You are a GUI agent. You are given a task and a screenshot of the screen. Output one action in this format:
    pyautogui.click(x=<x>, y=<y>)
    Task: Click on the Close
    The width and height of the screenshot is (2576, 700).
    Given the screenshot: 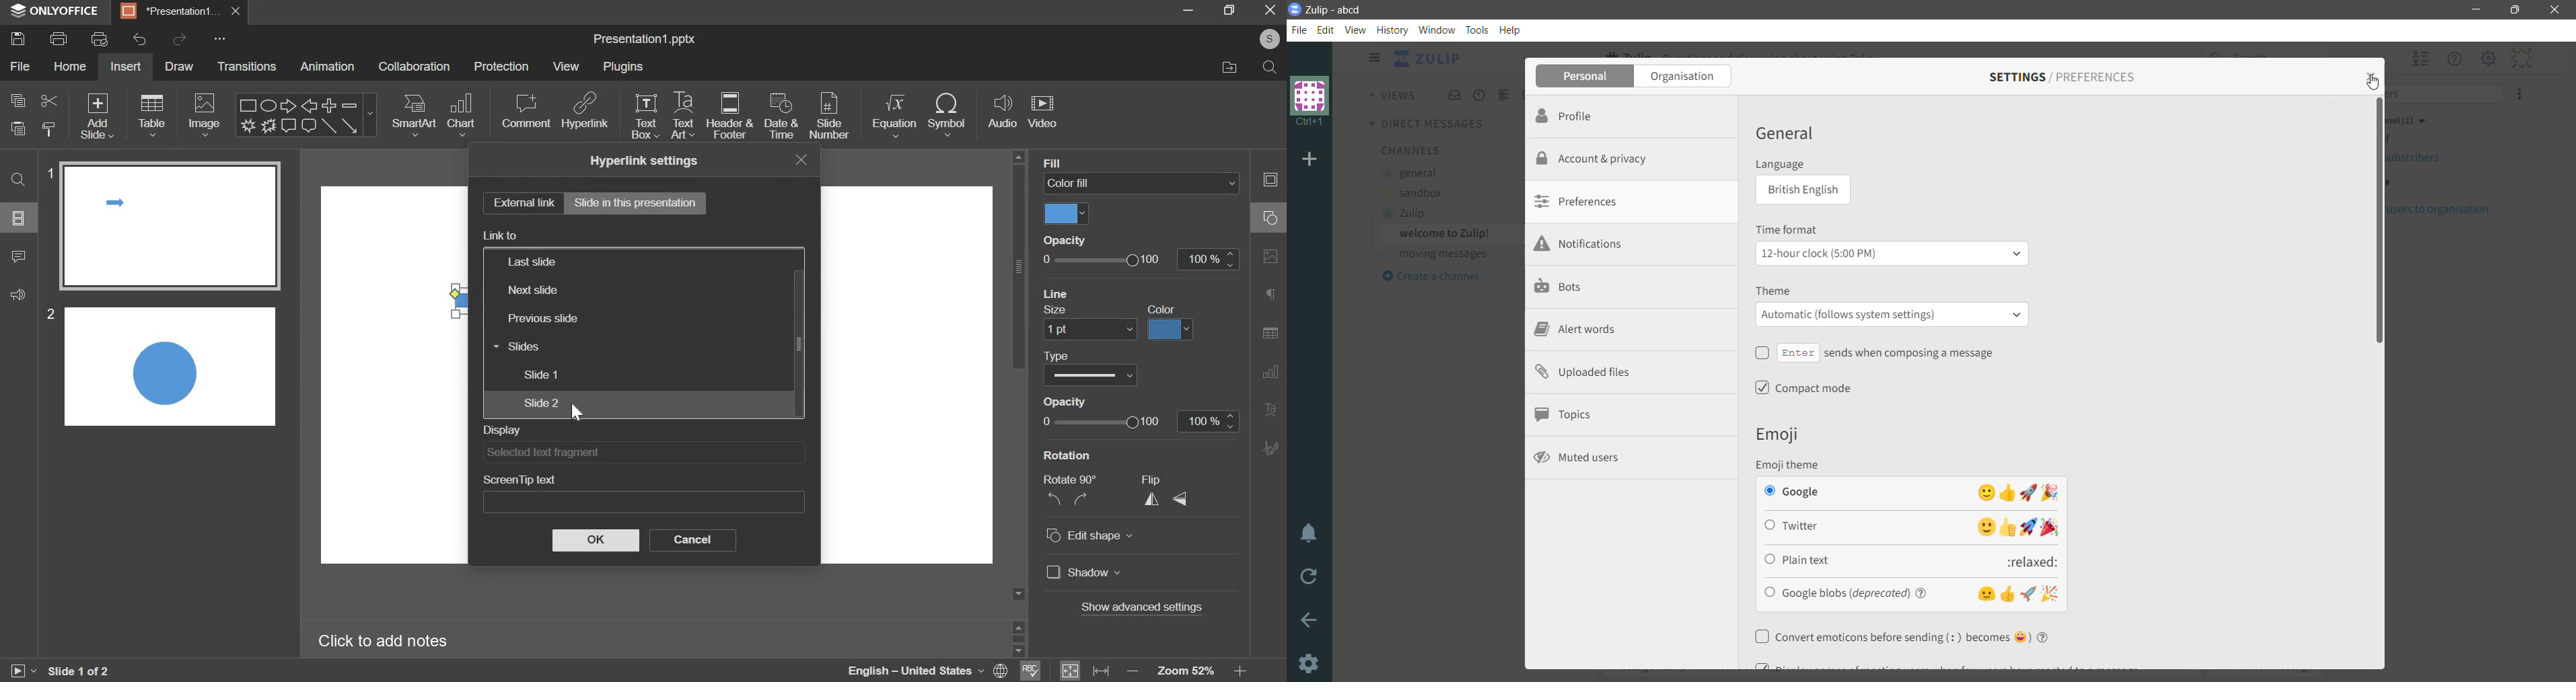 What is the action you would take?
    pyautogui.click(x=2369, y=76)
    